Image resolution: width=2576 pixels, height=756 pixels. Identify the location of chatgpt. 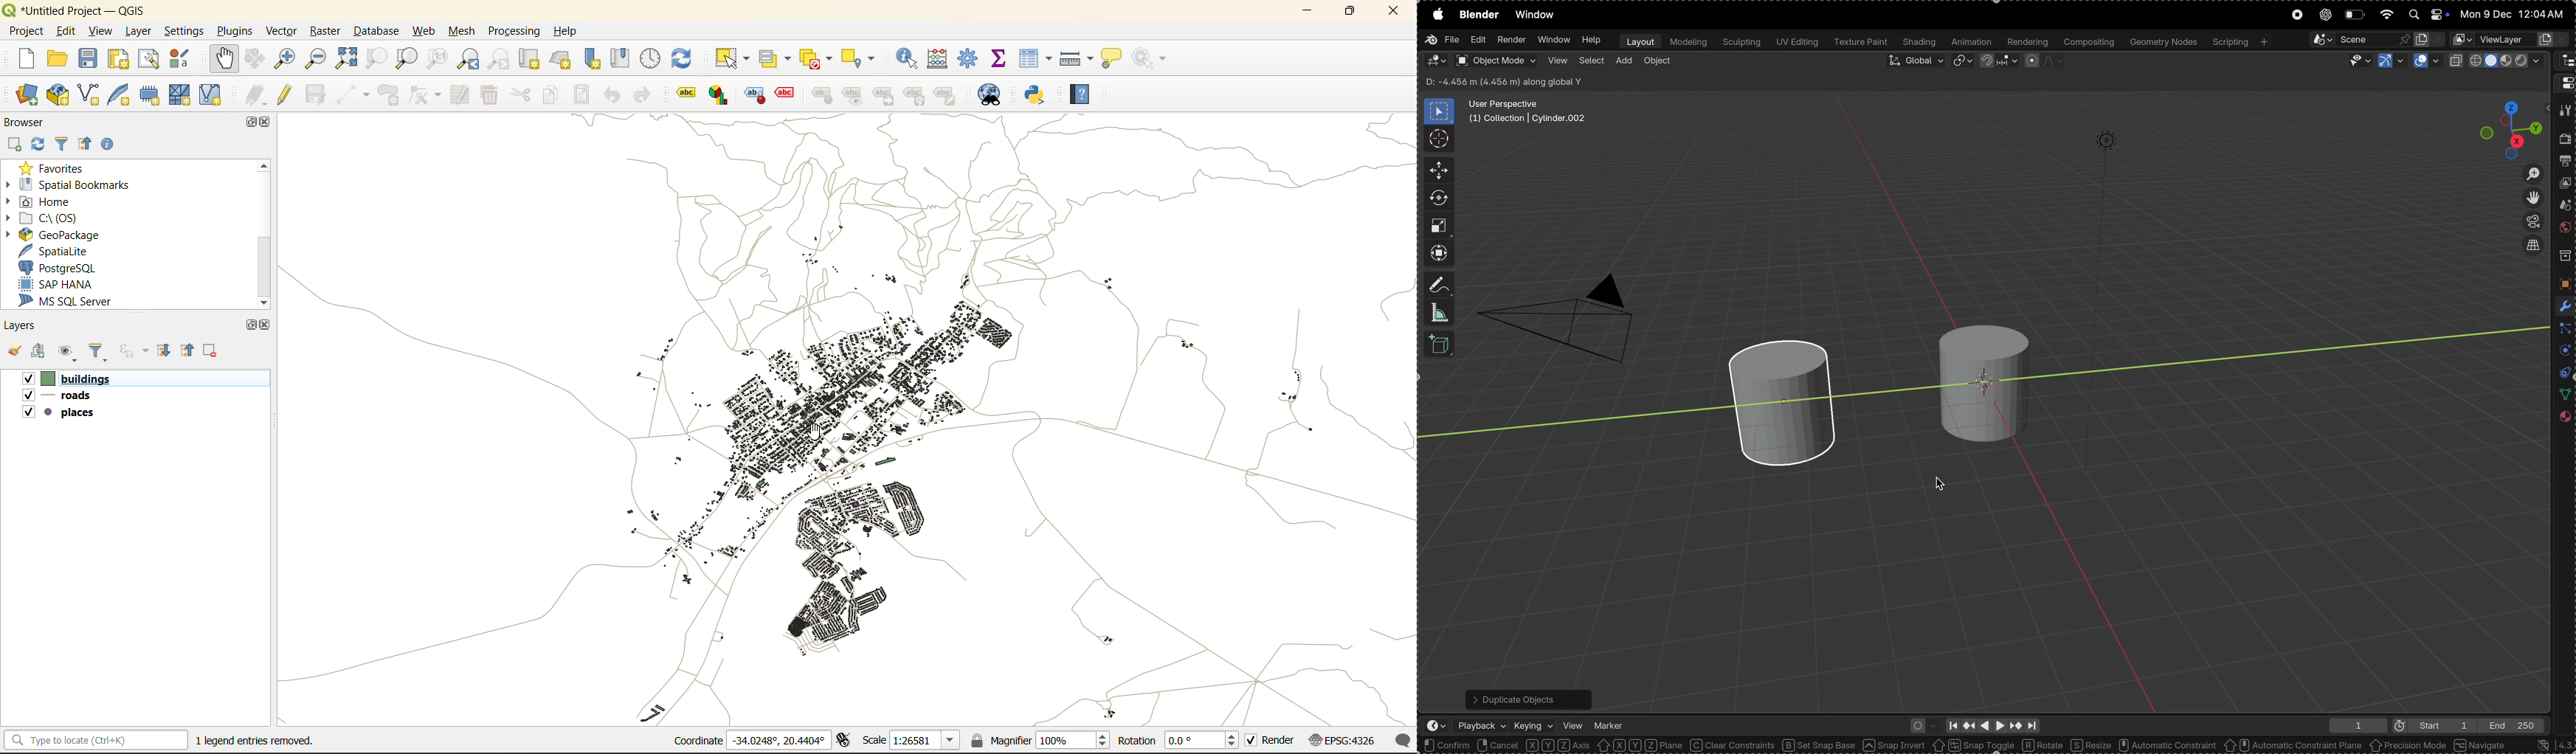
(2323, 15).